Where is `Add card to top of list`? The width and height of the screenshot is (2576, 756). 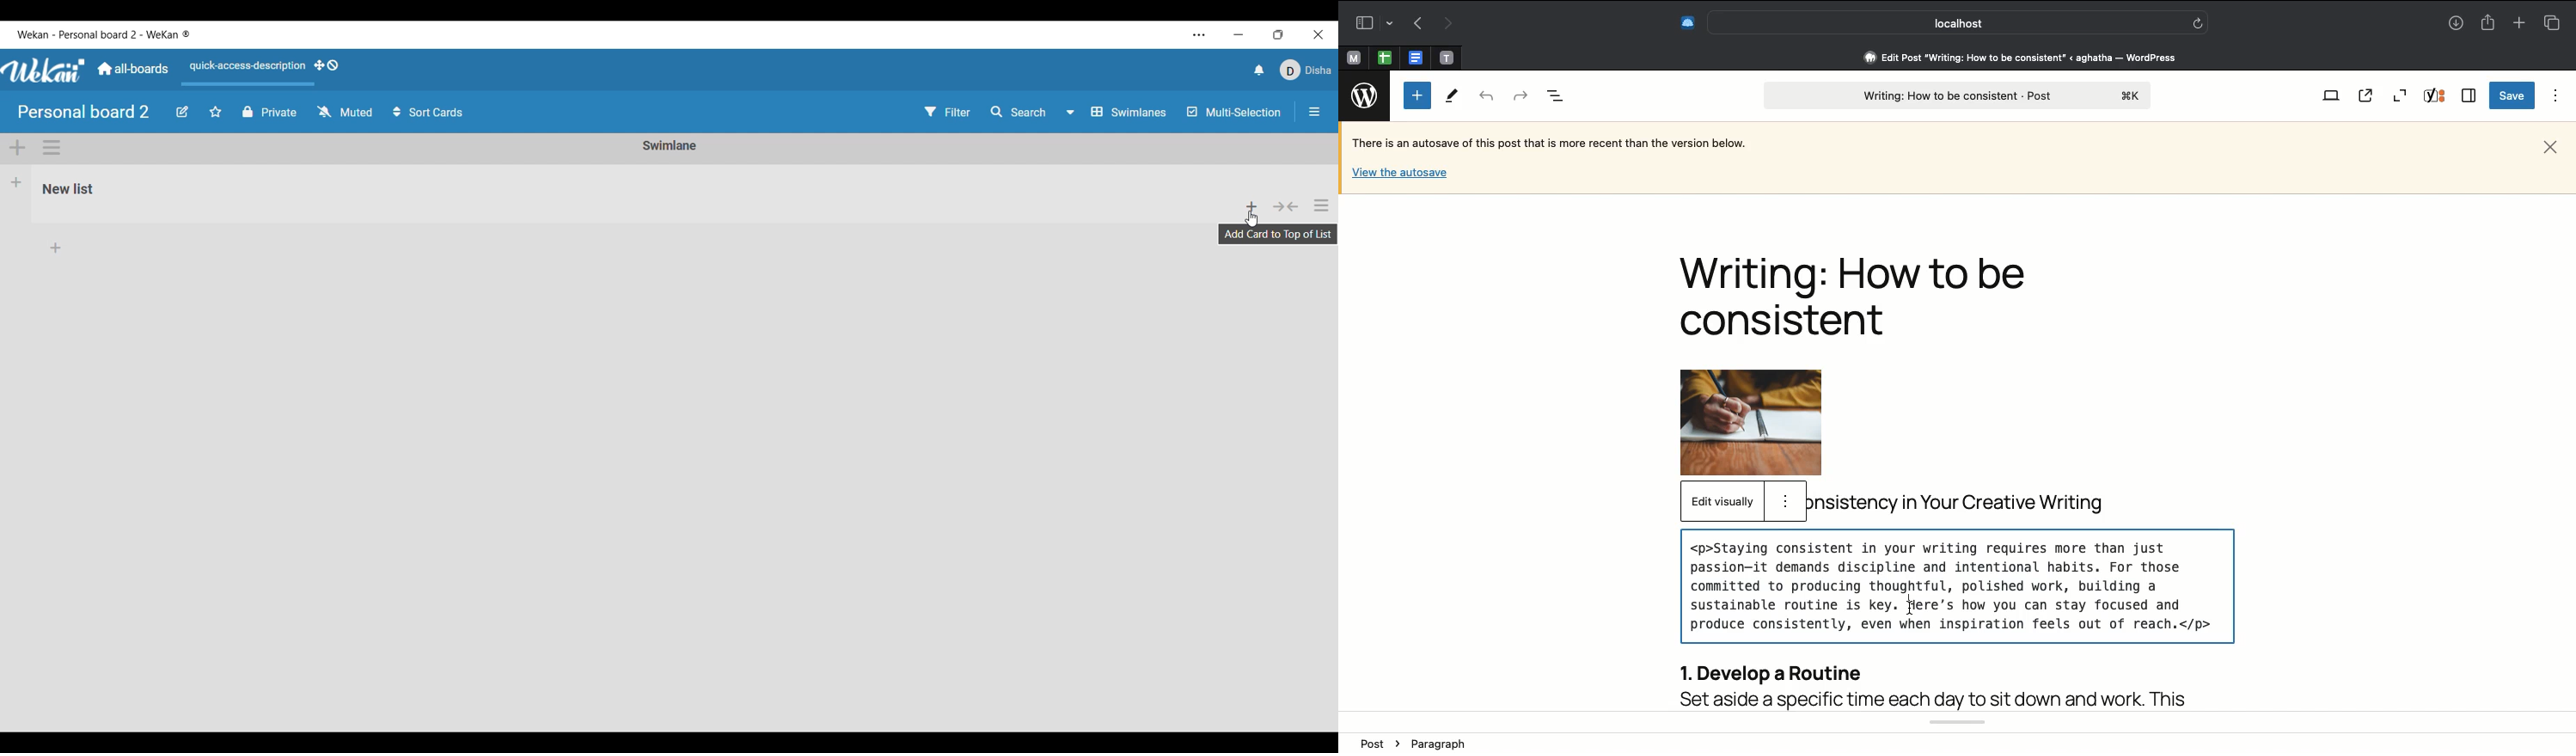
Add card to top of list is located at coordinates (1253, 205).